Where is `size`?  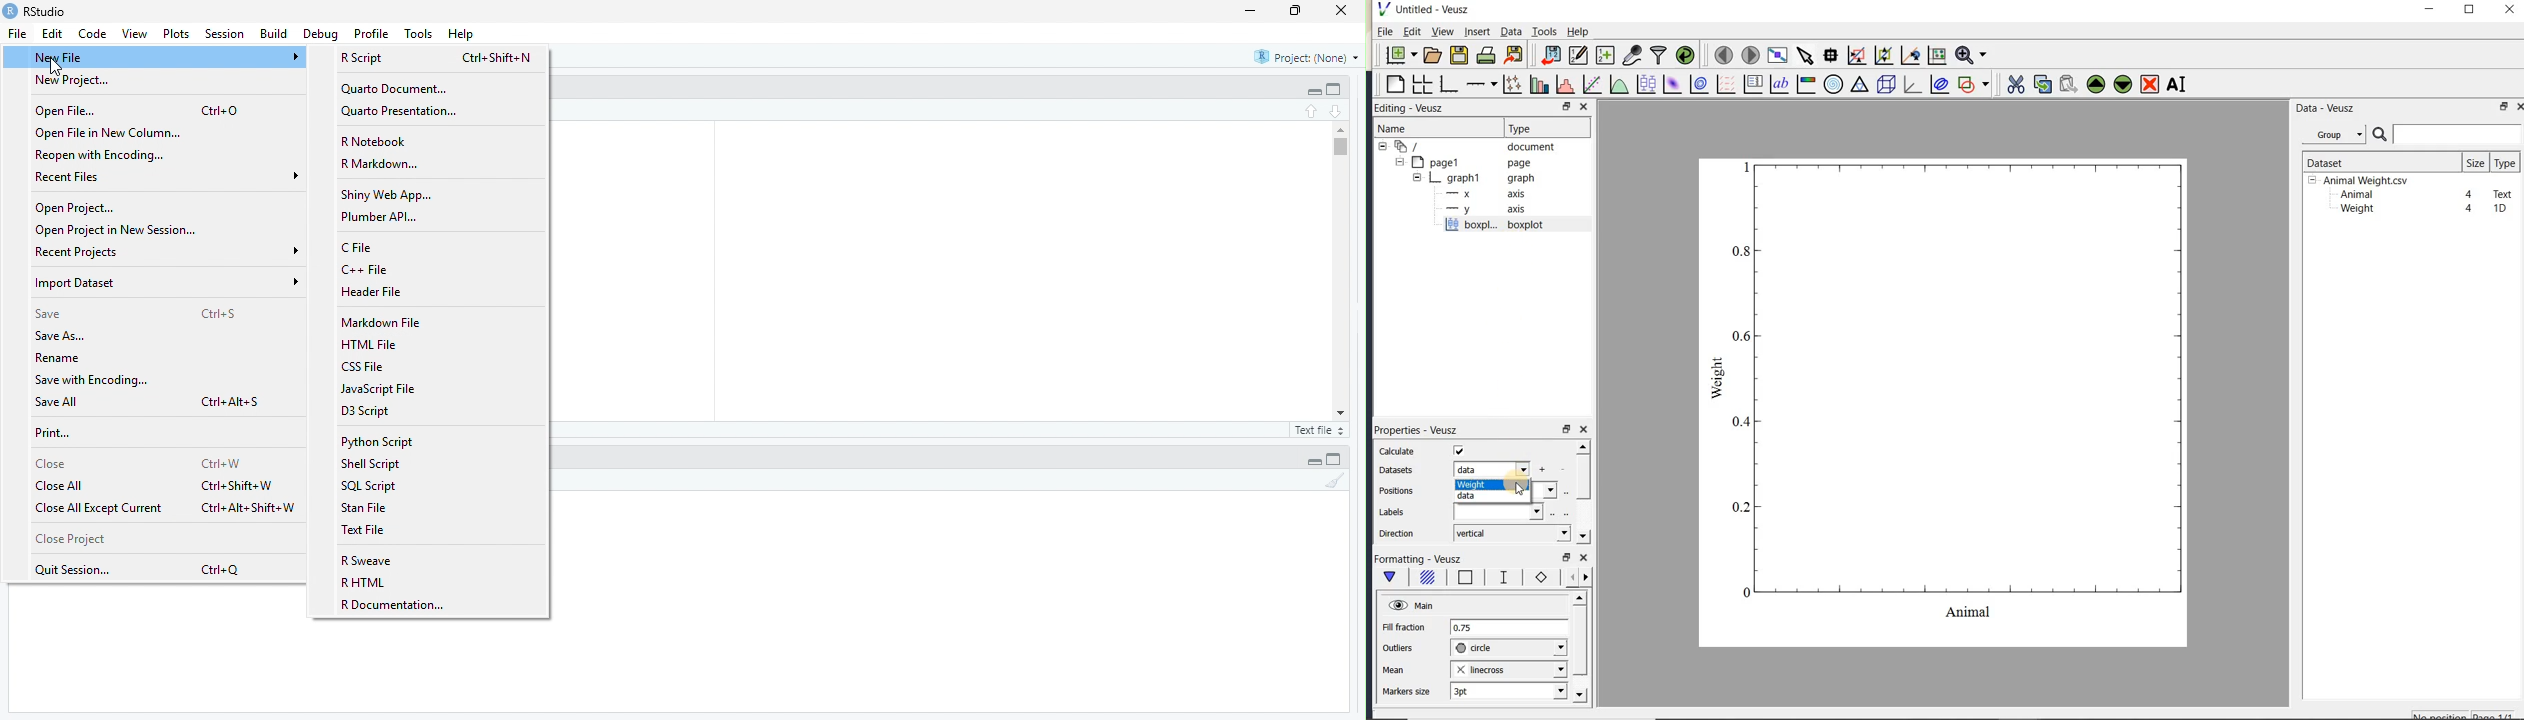 size is located at coordinates (2476, 162).